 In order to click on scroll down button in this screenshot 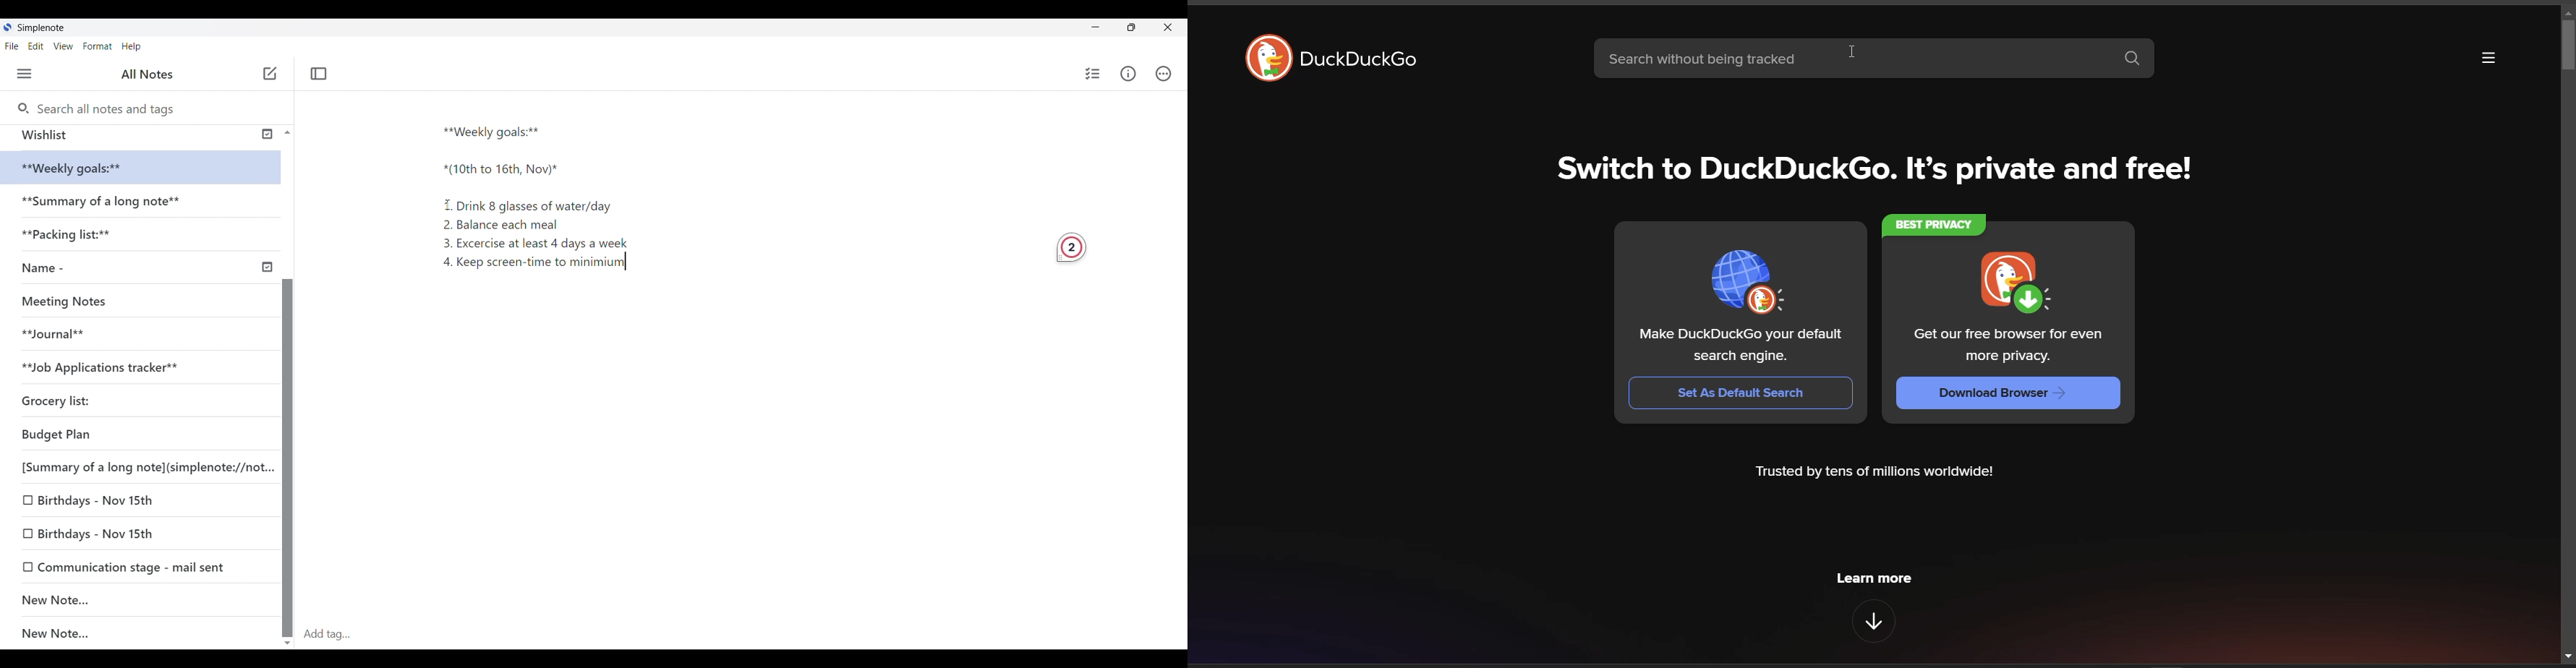, I will do `click(288, 639)`.